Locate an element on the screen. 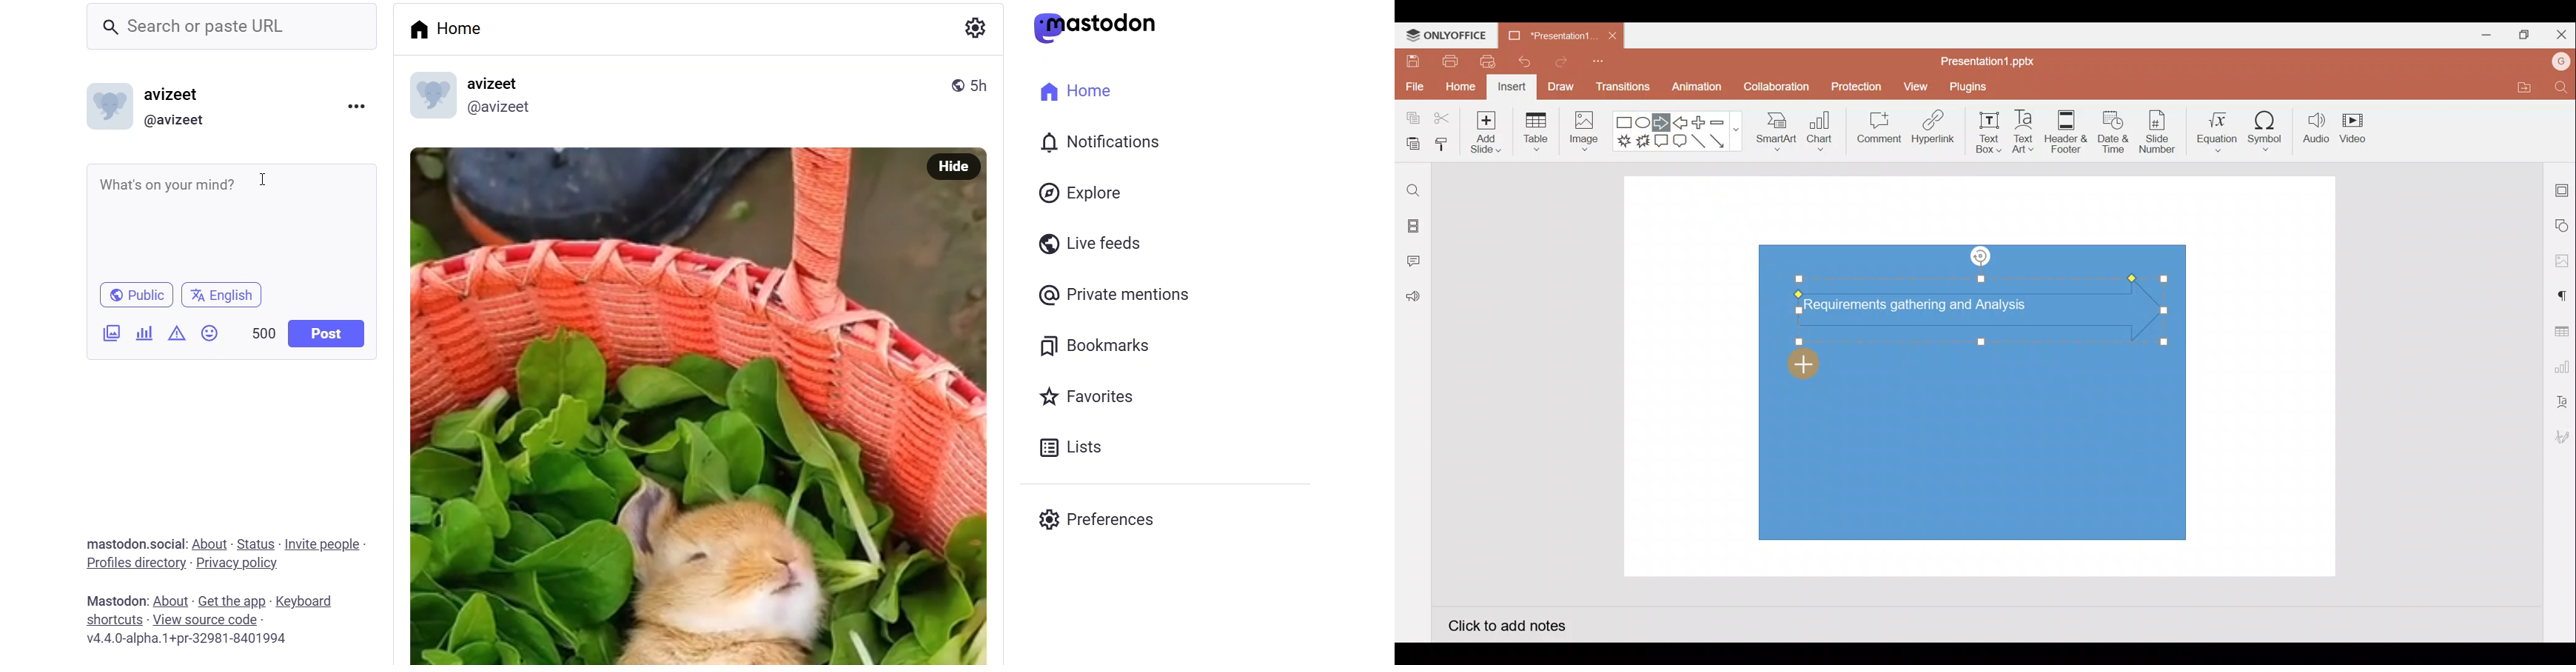 This screenshot has width=2576, height=672. setting is located at coordinates (972, 24).